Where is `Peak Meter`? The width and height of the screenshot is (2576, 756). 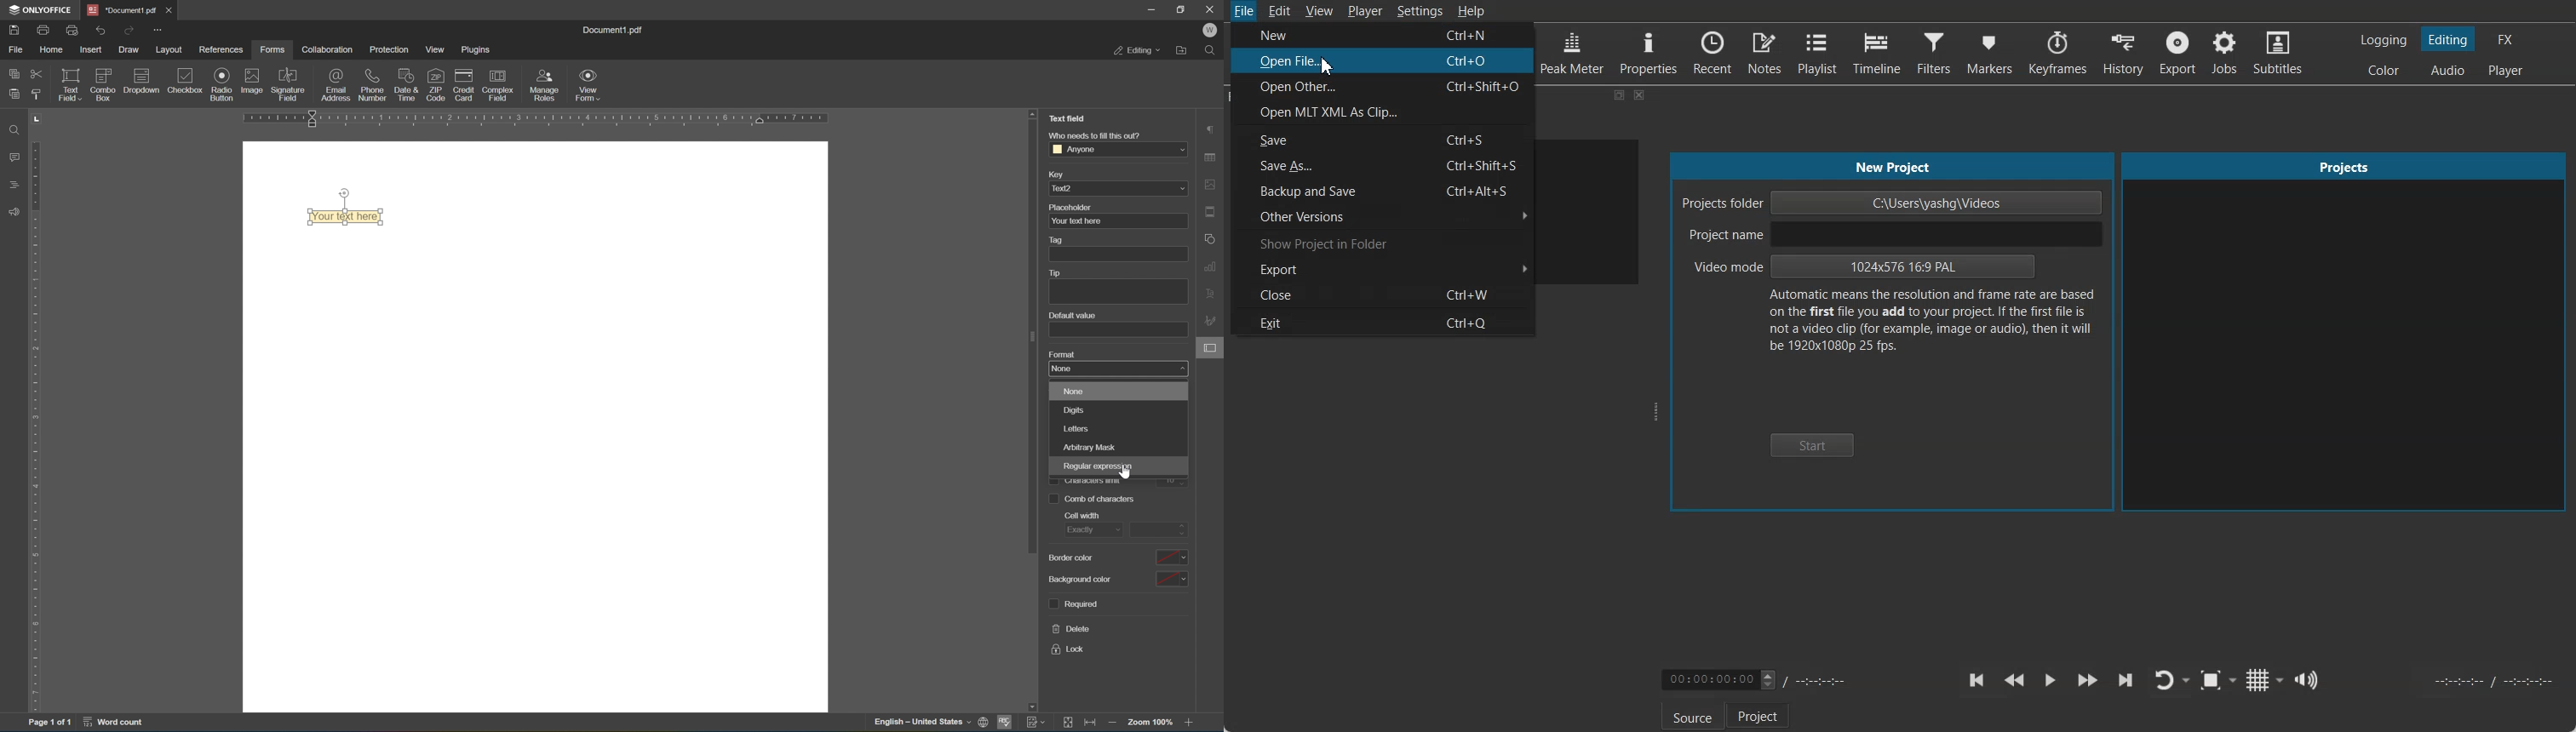 Peak Meter is located at coordinates (1573, 51).